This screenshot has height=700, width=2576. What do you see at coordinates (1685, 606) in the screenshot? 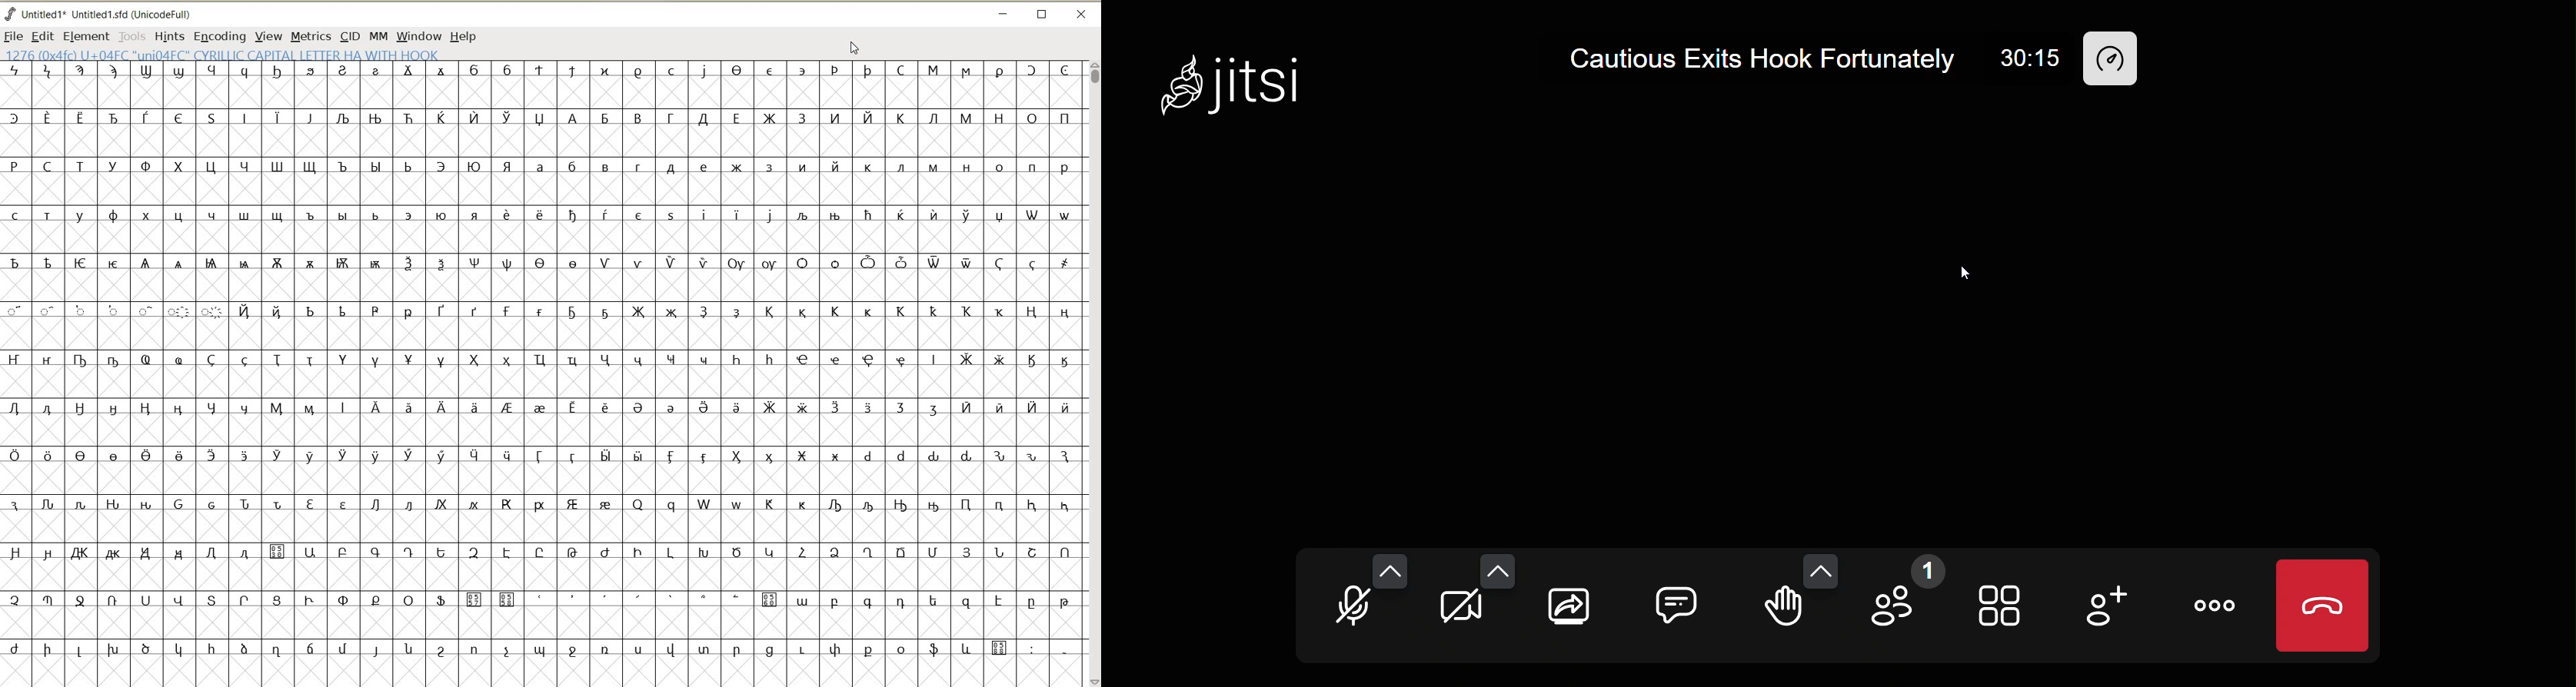
I see `chat` at bounding box center [1685, 606].